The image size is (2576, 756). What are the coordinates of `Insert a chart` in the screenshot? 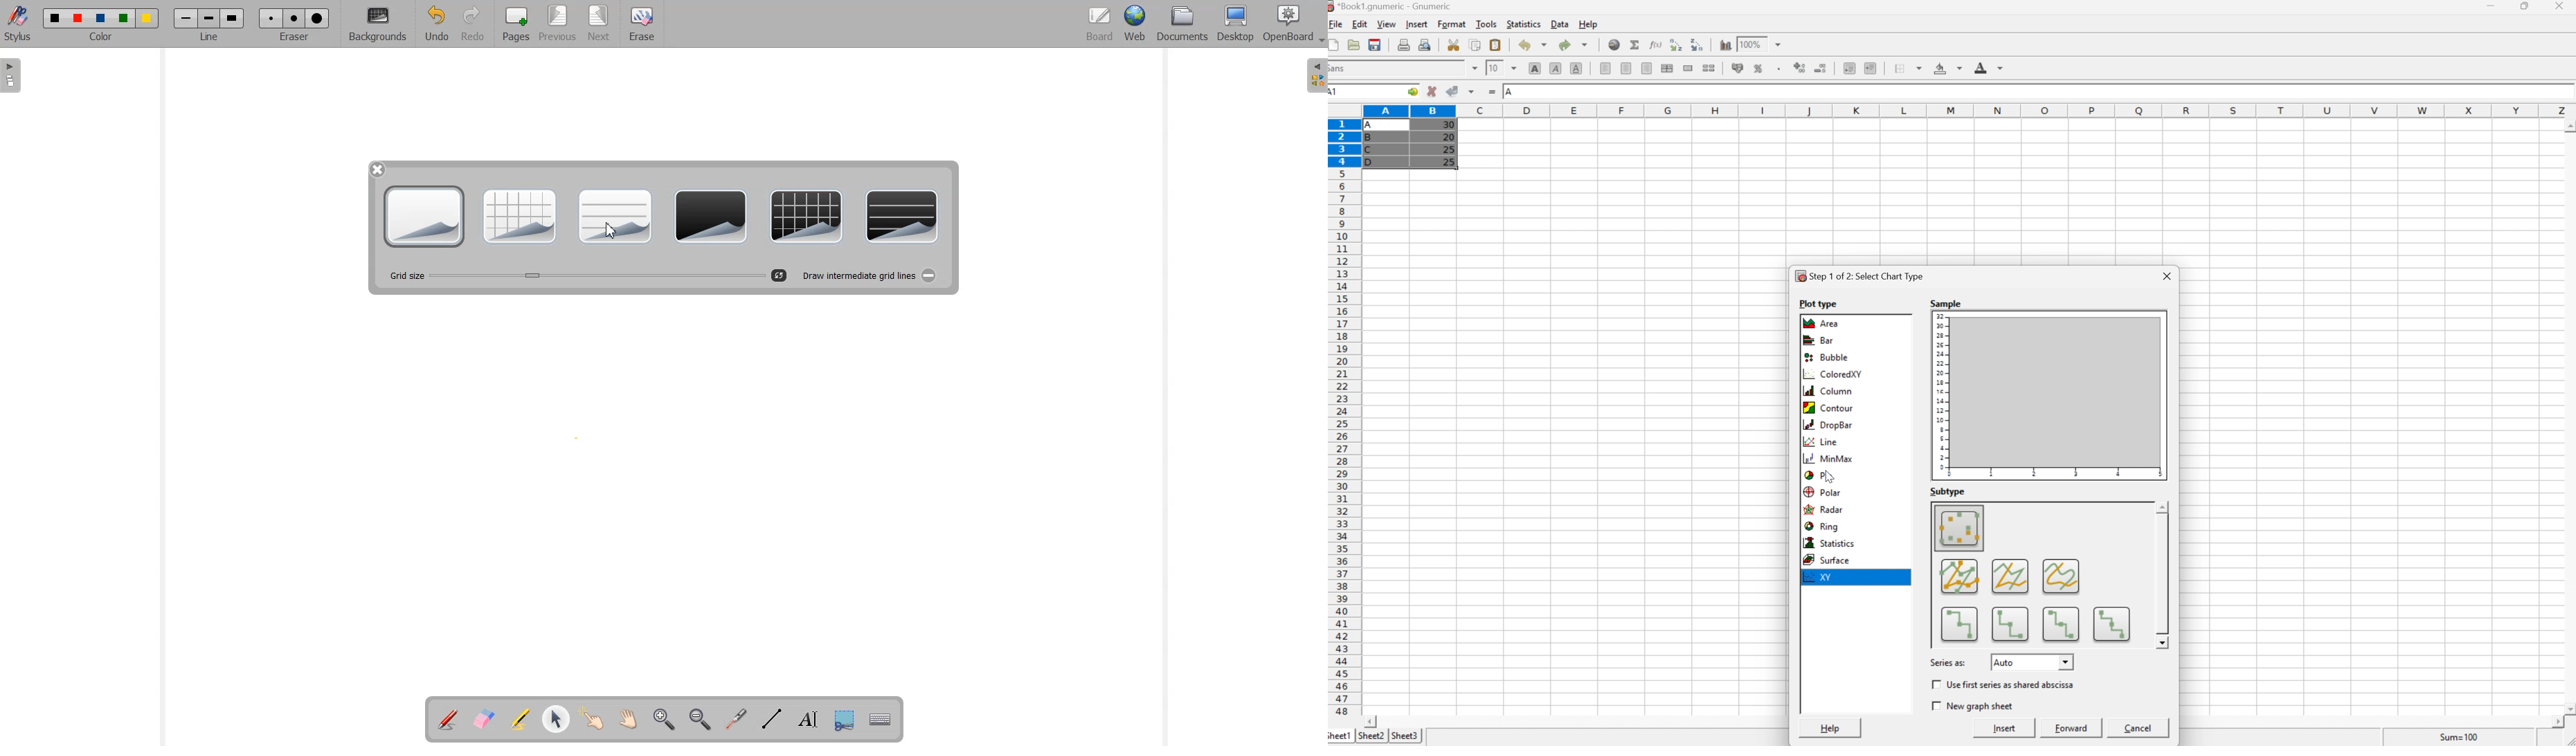 It's located at (1725, 43).